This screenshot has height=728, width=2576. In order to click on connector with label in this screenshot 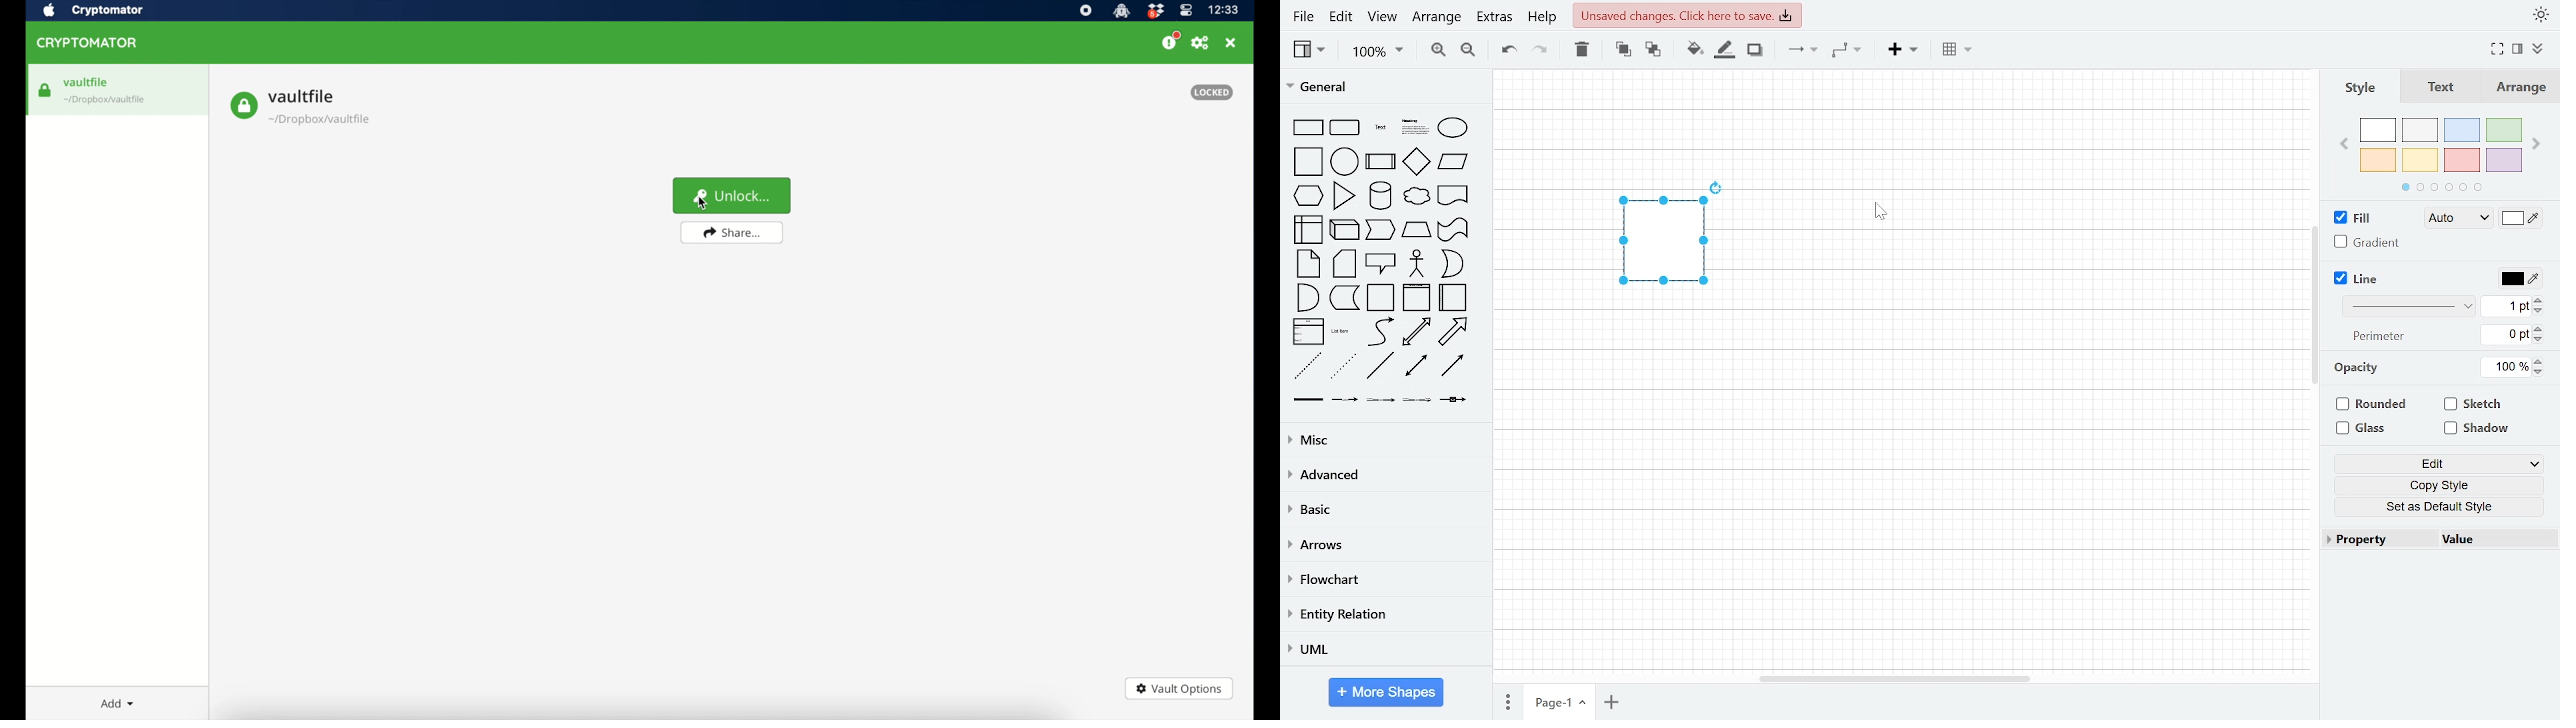, I will do `click(1344, 400)`.